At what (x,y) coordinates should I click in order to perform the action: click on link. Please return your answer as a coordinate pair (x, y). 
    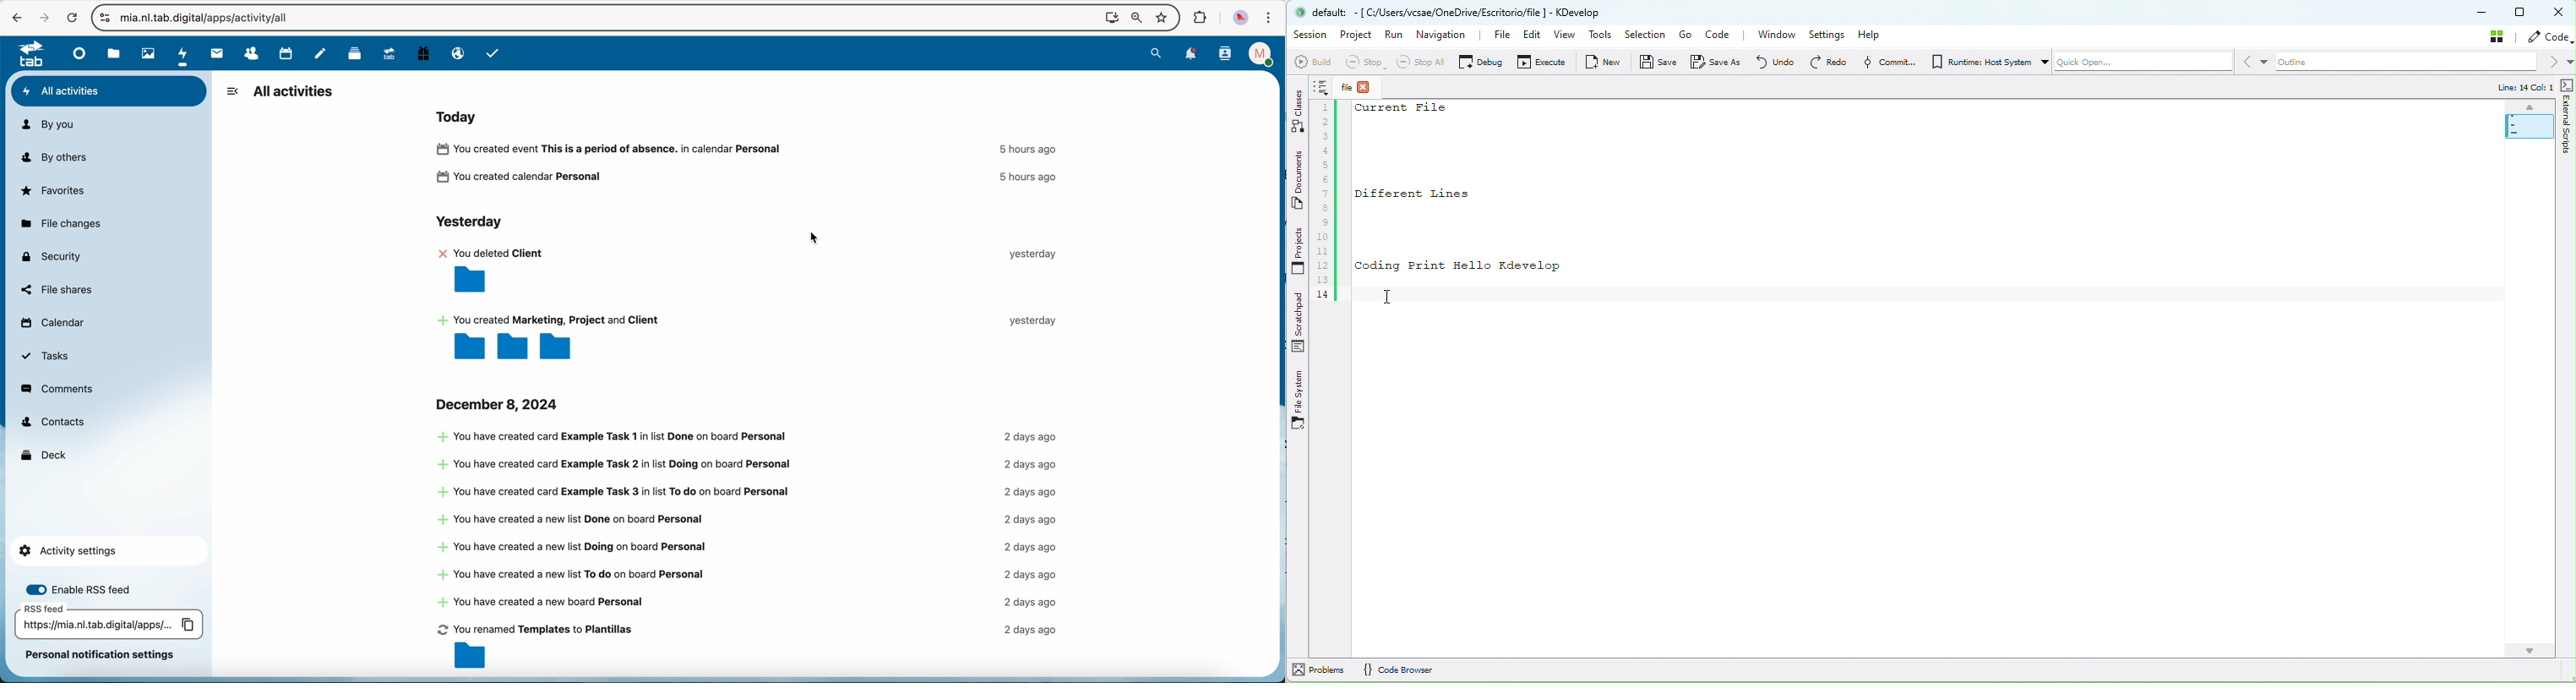
    Looking at the image, I should click on (109, 623).